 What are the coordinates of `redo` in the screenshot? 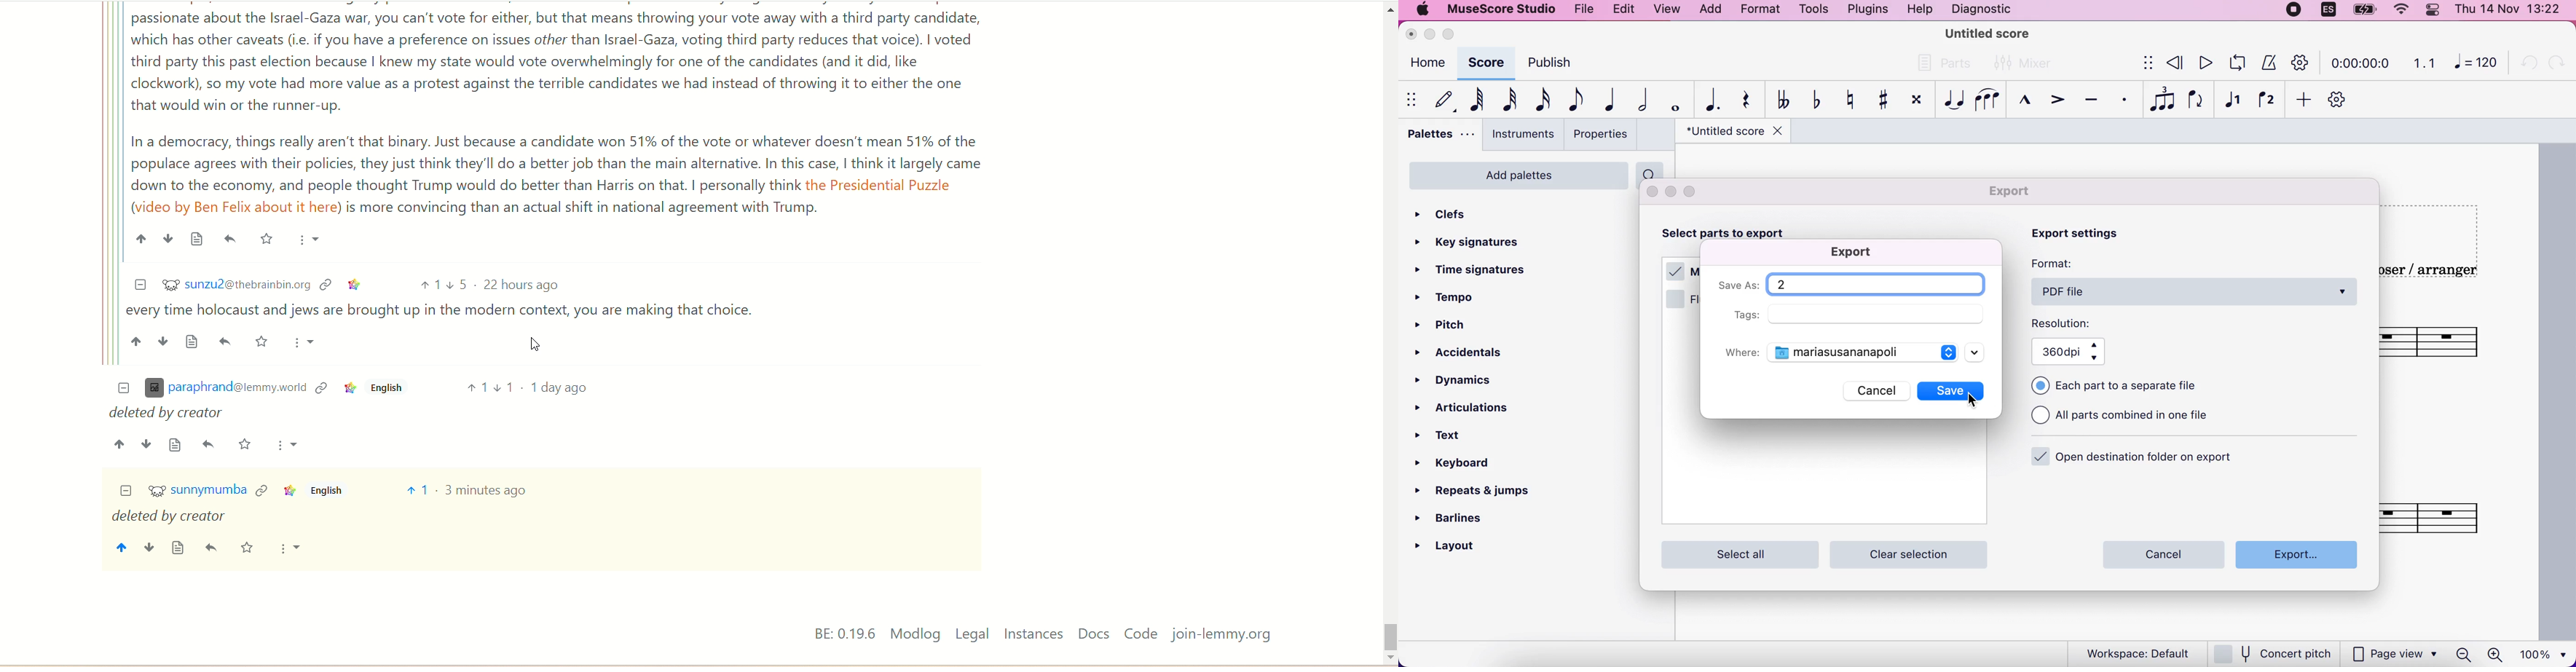 It's located at (2556, 65).